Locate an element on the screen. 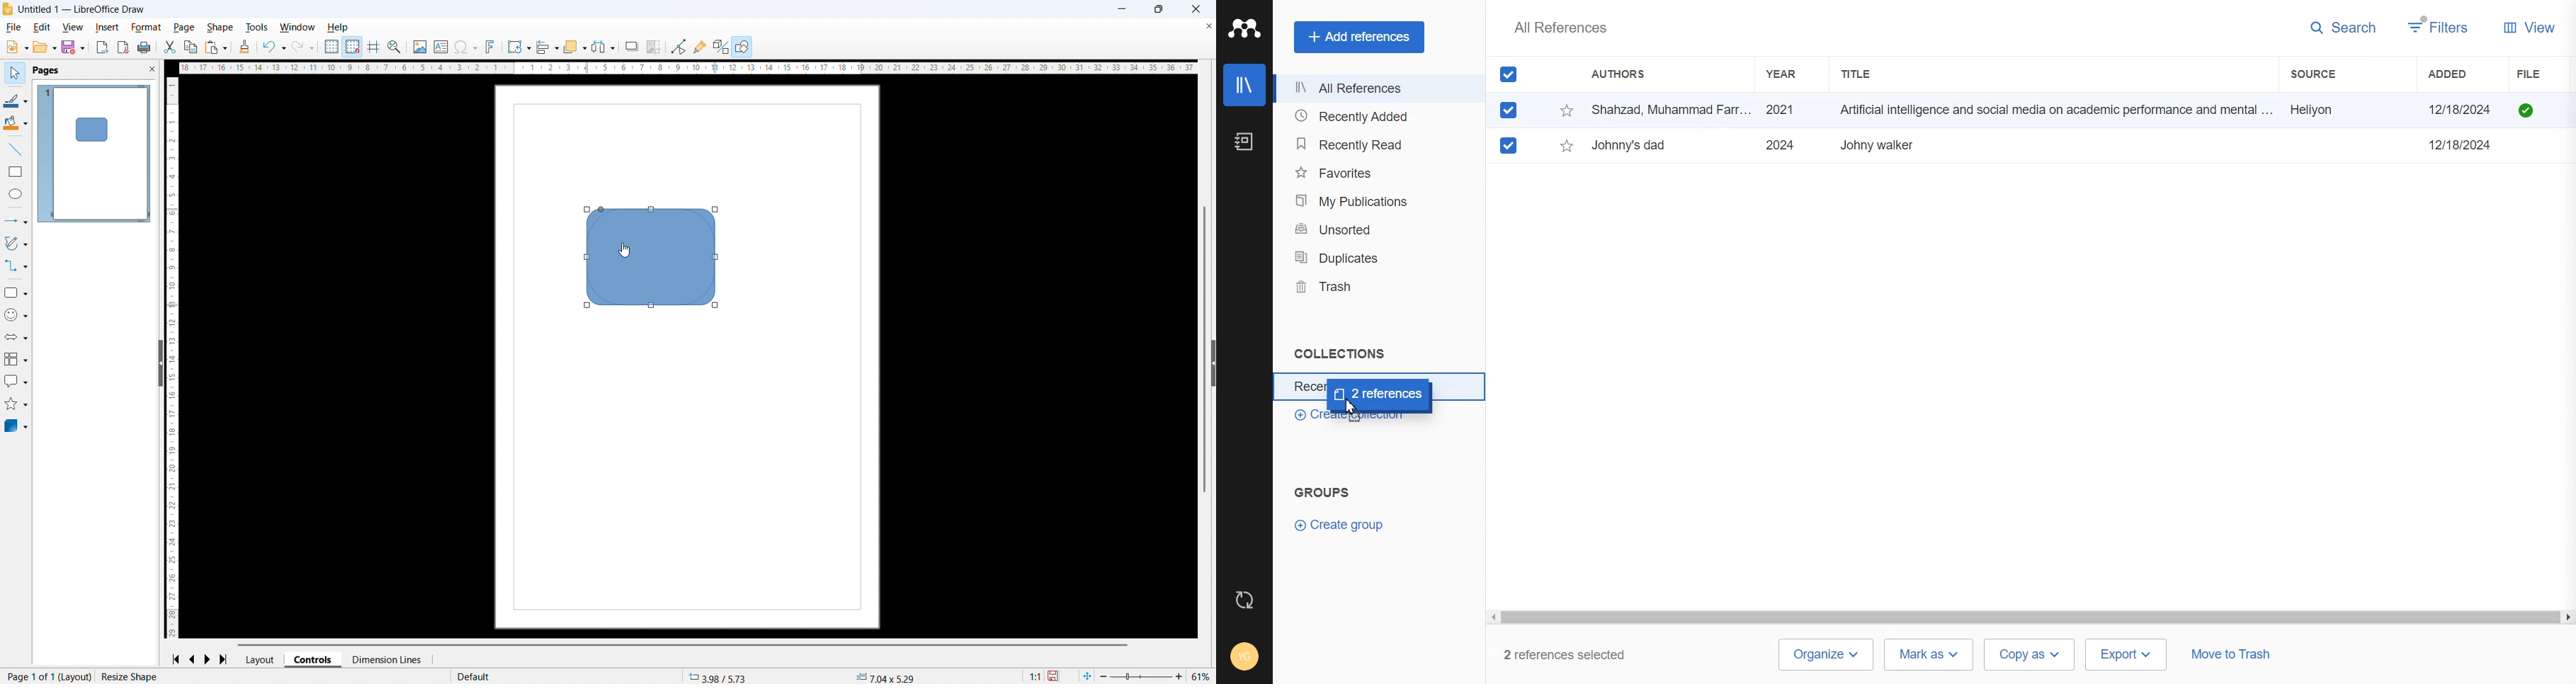 The width and height of the screenshot is (2576, 700). Recently Added is located at coordinates (1374, 117).